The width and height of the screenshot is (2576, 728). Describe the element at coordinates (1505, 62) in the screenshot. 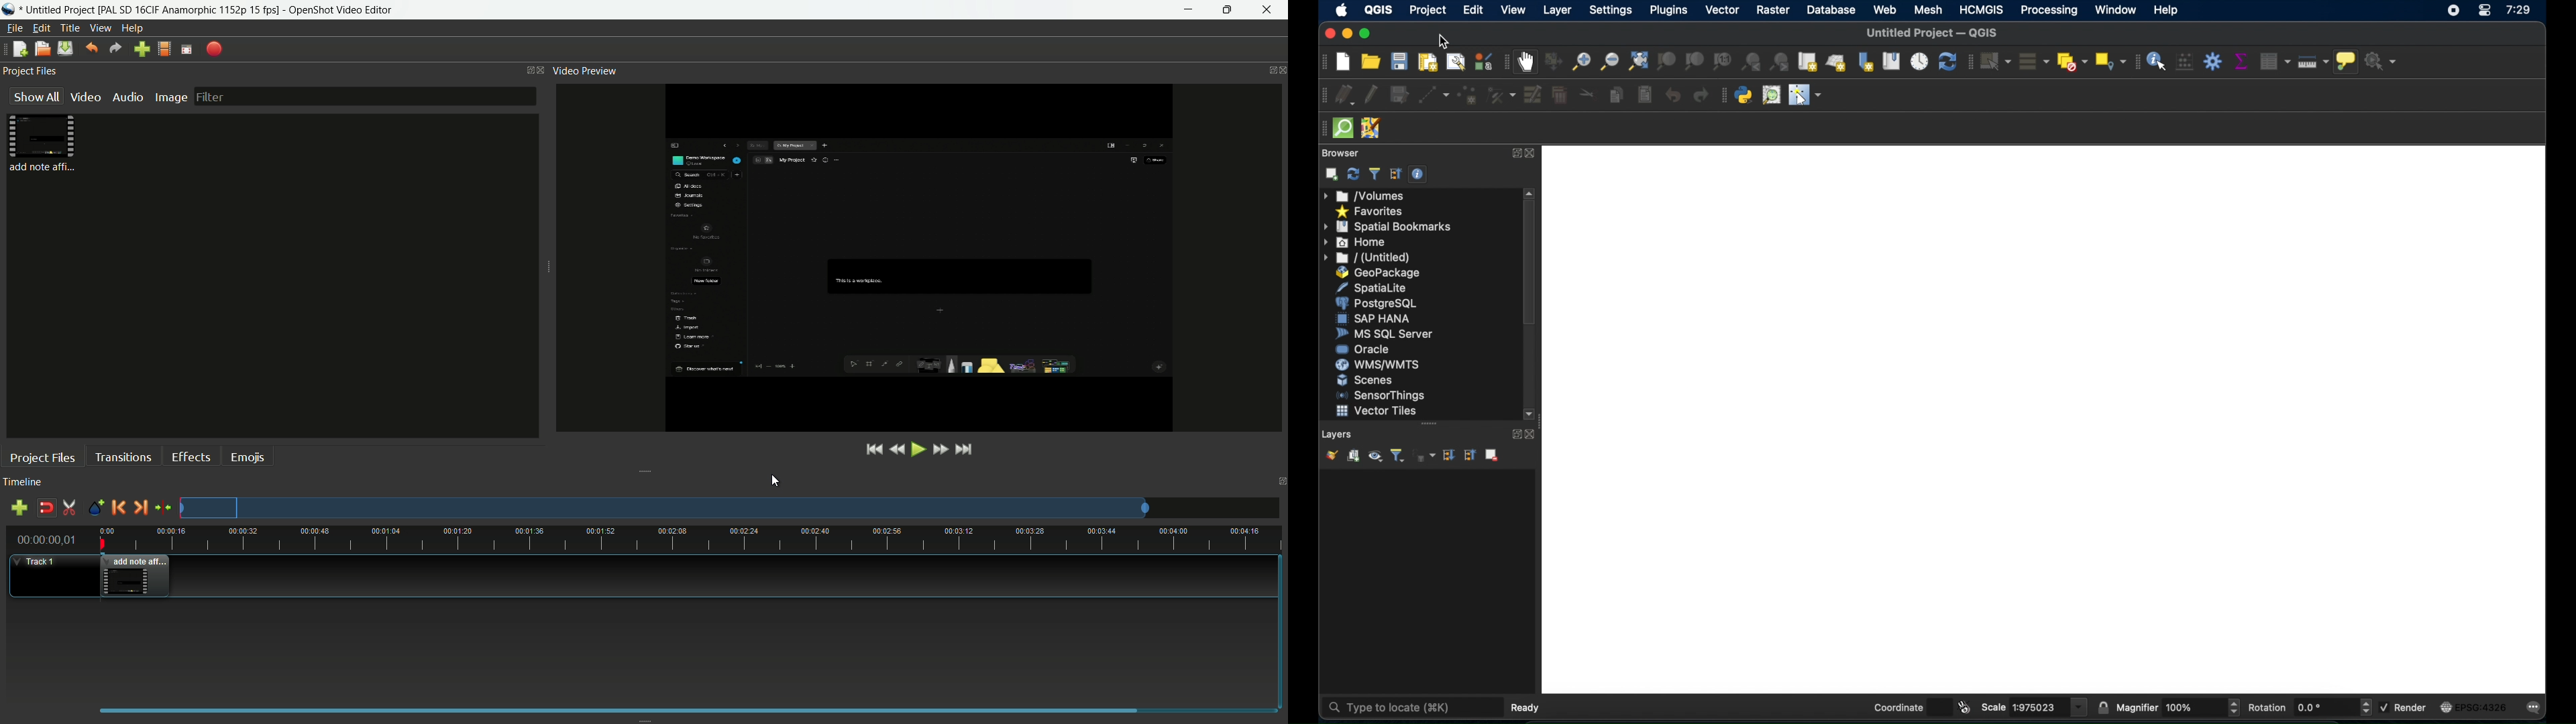

I see `map navigation toolbar` at that location.